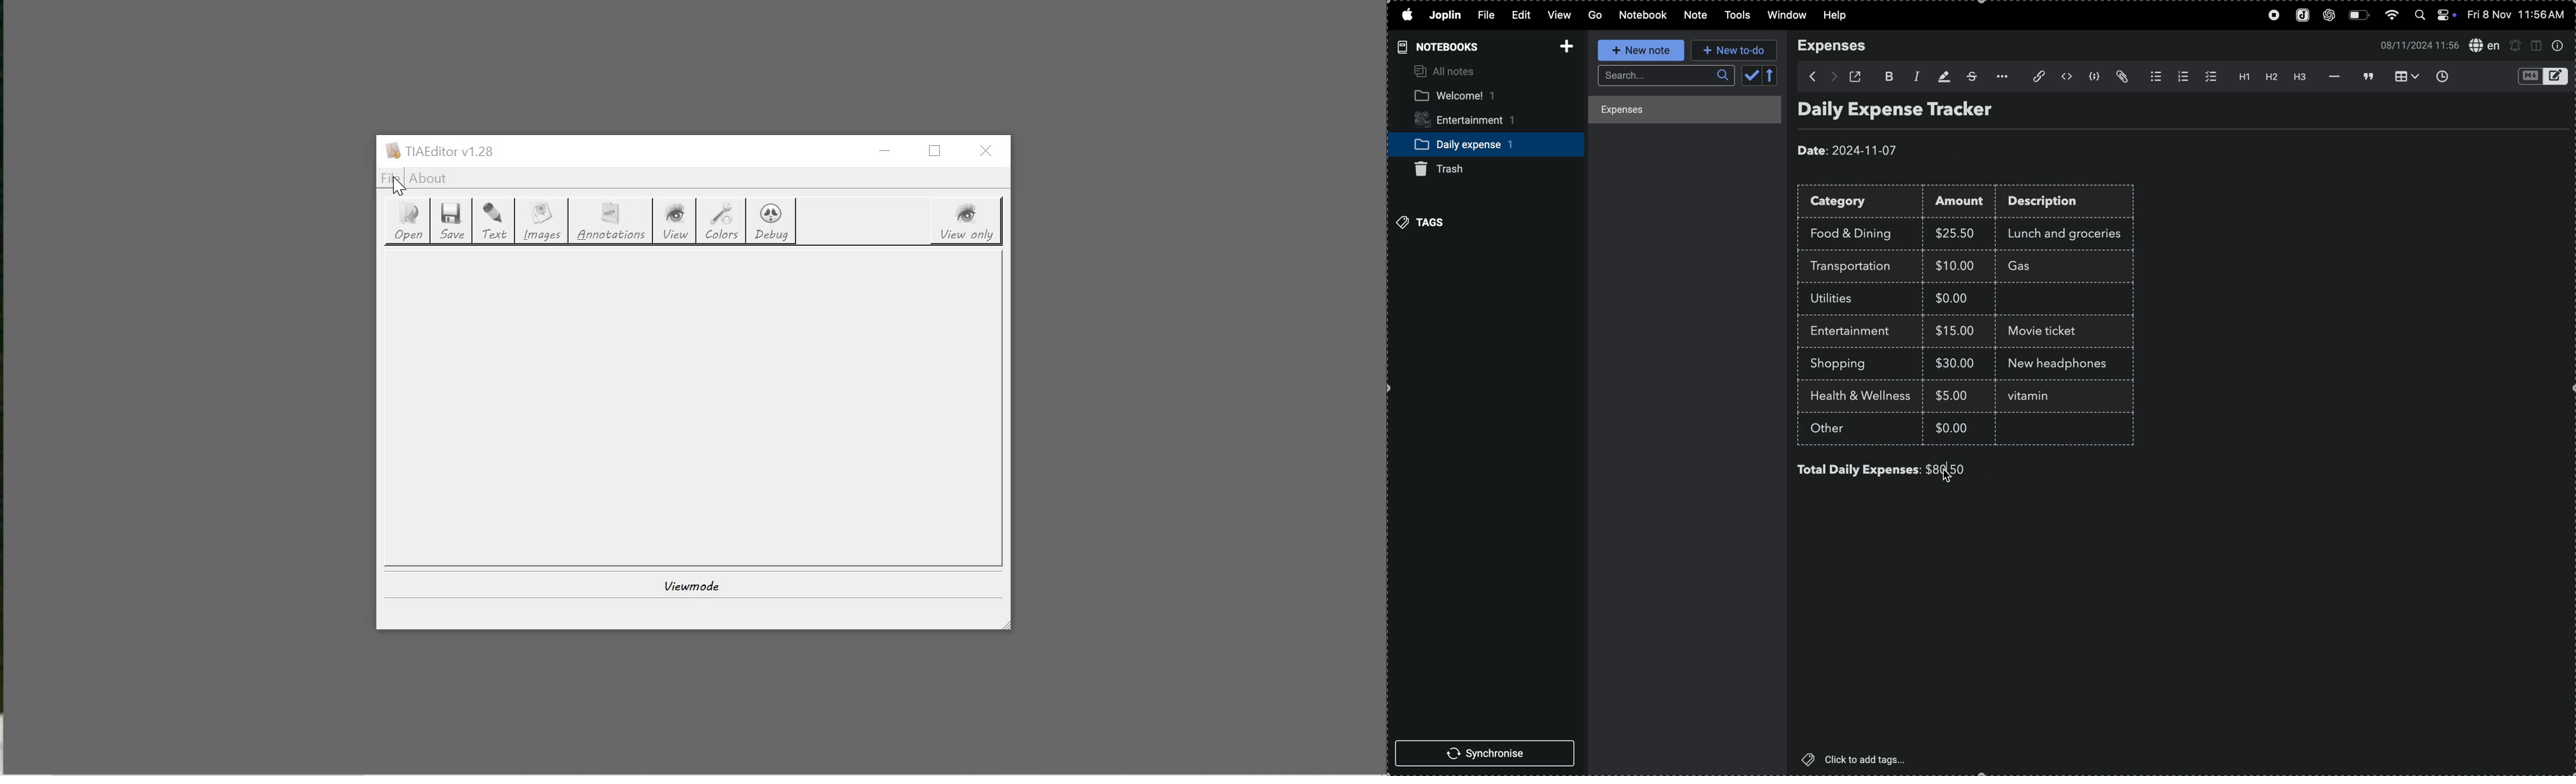 This screenshot has height=784, width=2576. What do you see at coordinates (1841, 15) in the screenshot?
I see `help` at bounding box center [1841, 15].